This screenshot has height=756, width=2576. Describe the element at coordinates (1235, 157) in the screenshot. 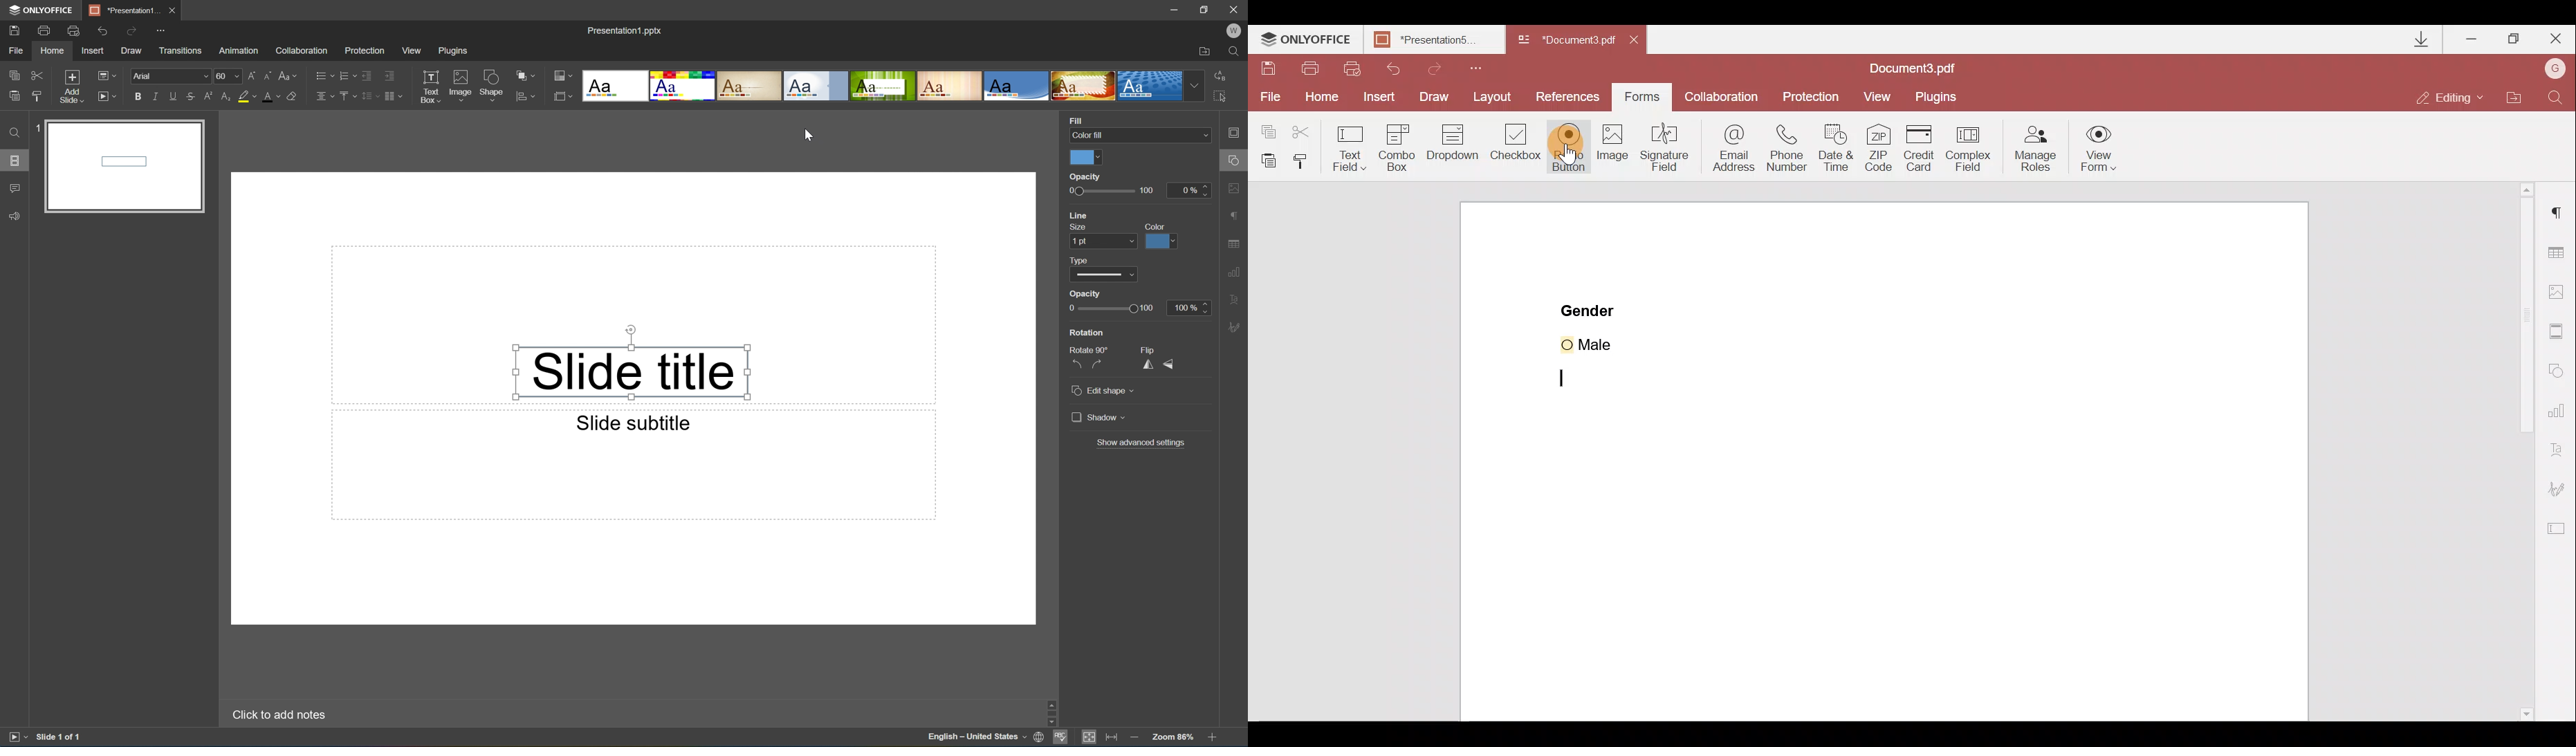

I see `shape settings` at that location.